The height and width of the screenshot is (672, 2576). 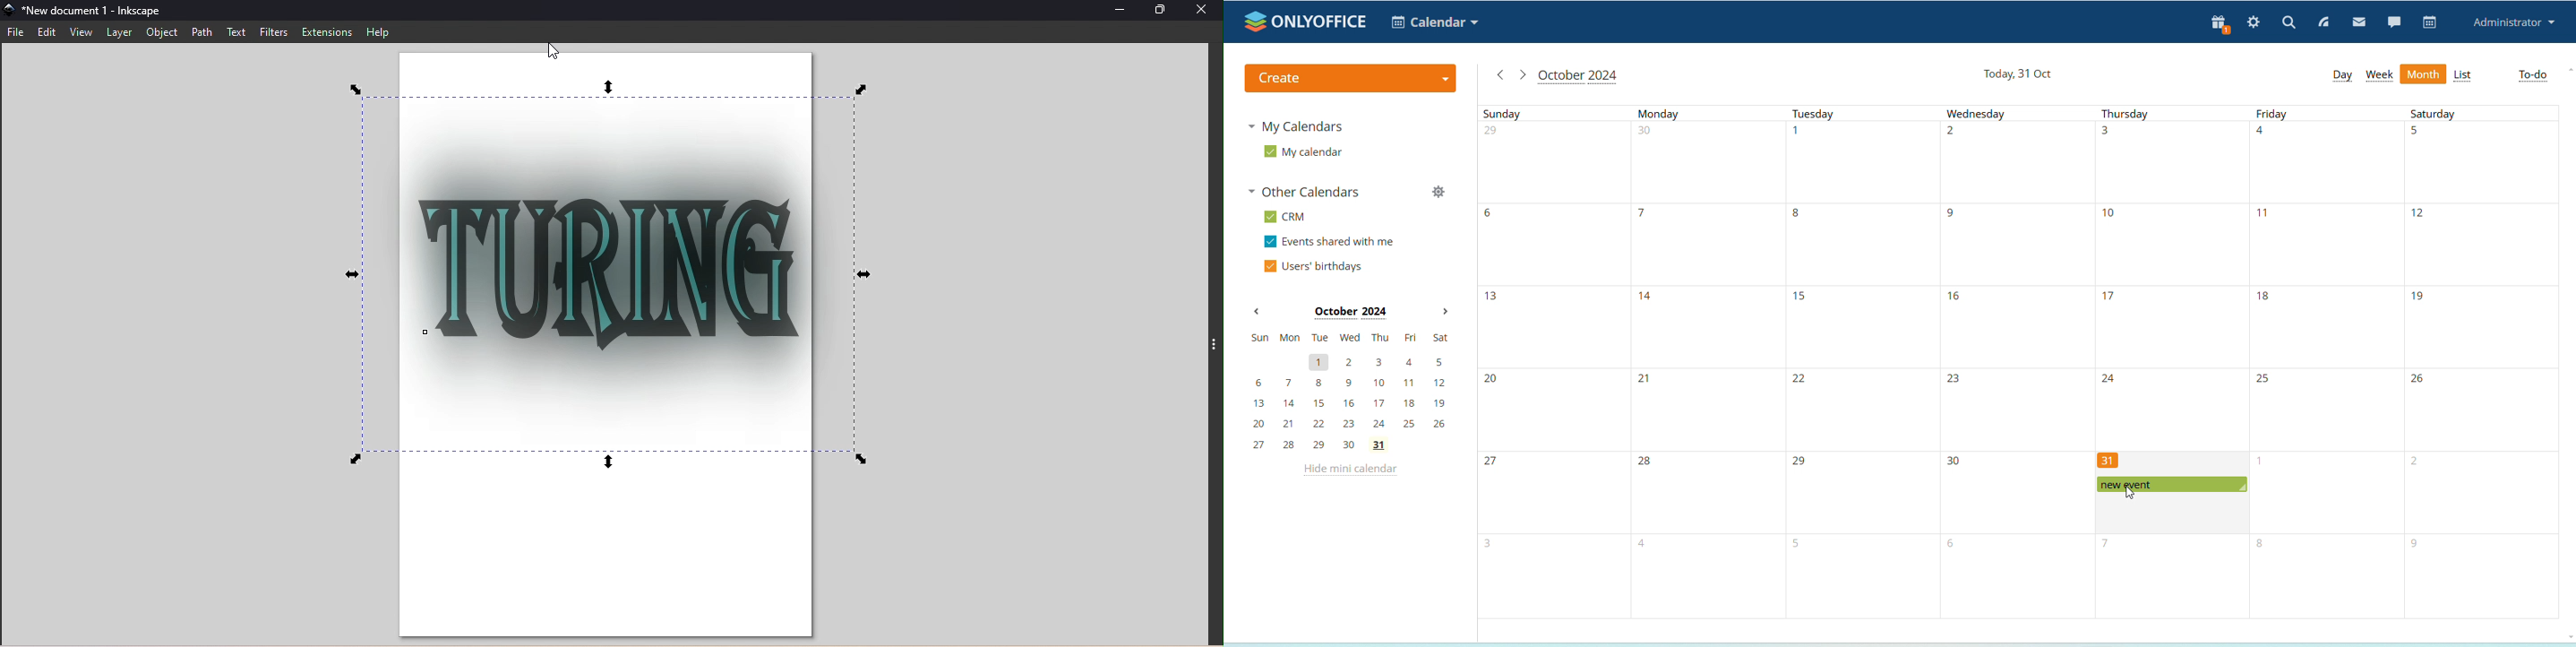 I want to click on week view, so click(x=2380, y=75).